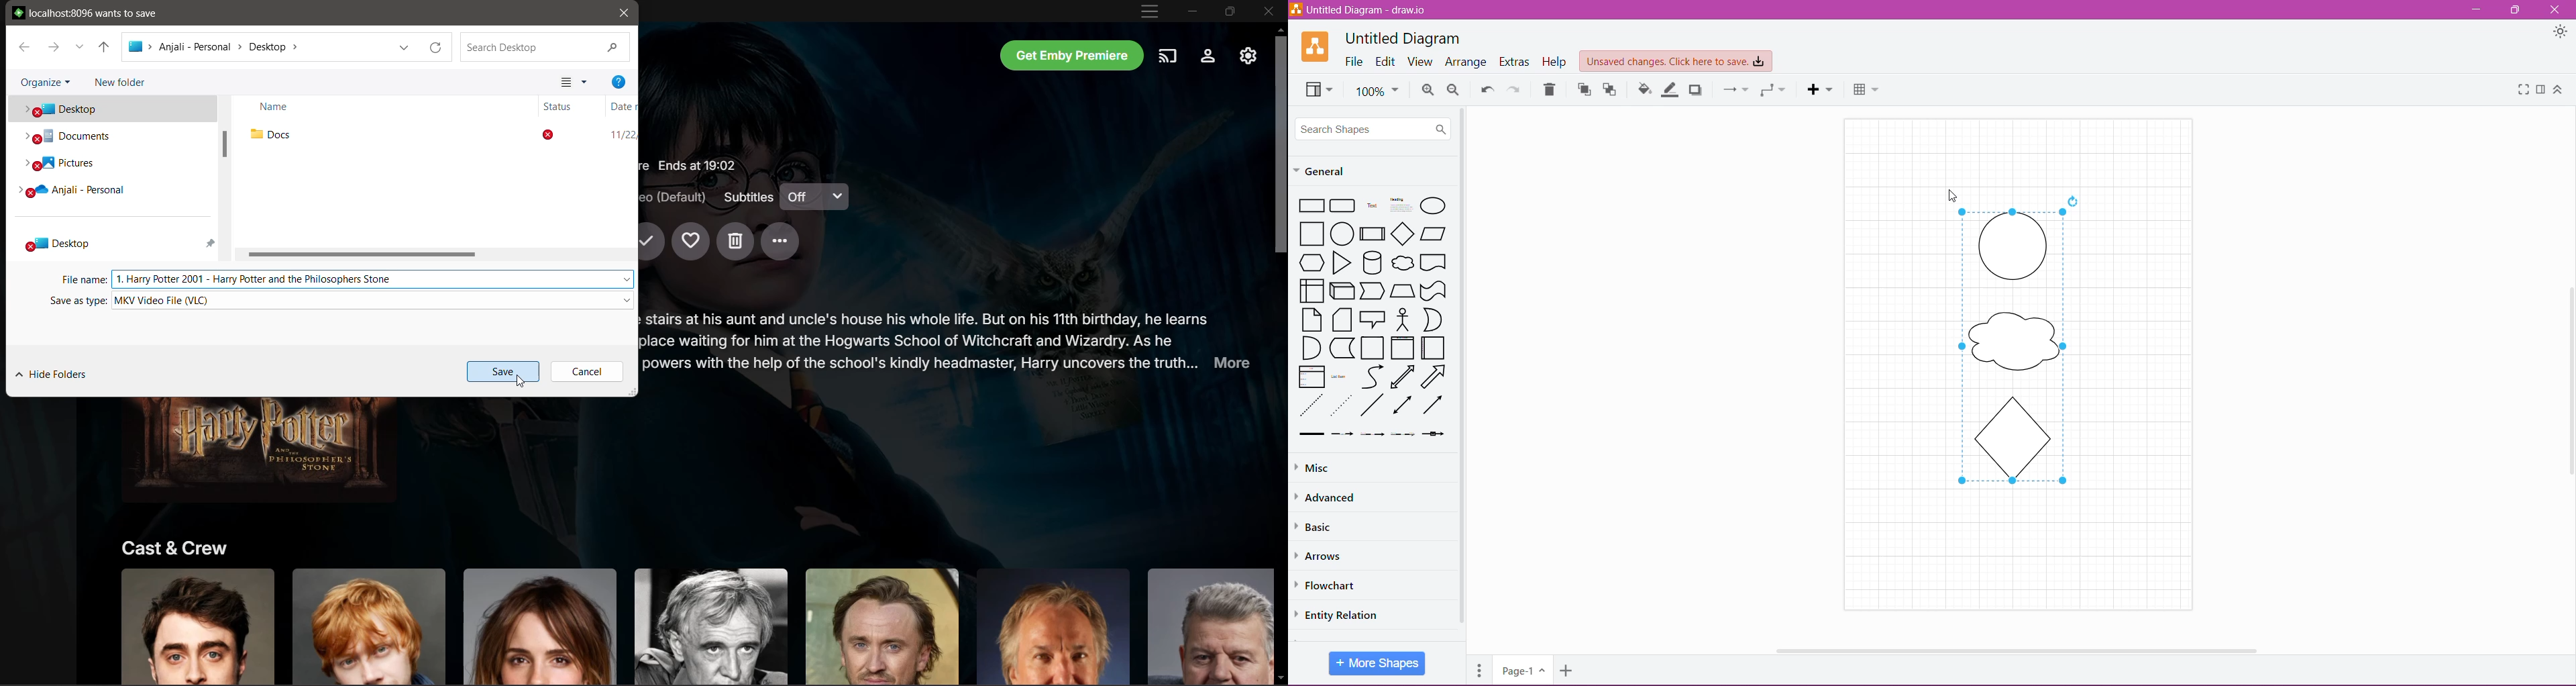 This screenshot has width=2576, height=700. What do you see at coordinates (1697, 89) in the screenshot?
I see `Shadow` at bounding box center [1697, 89].